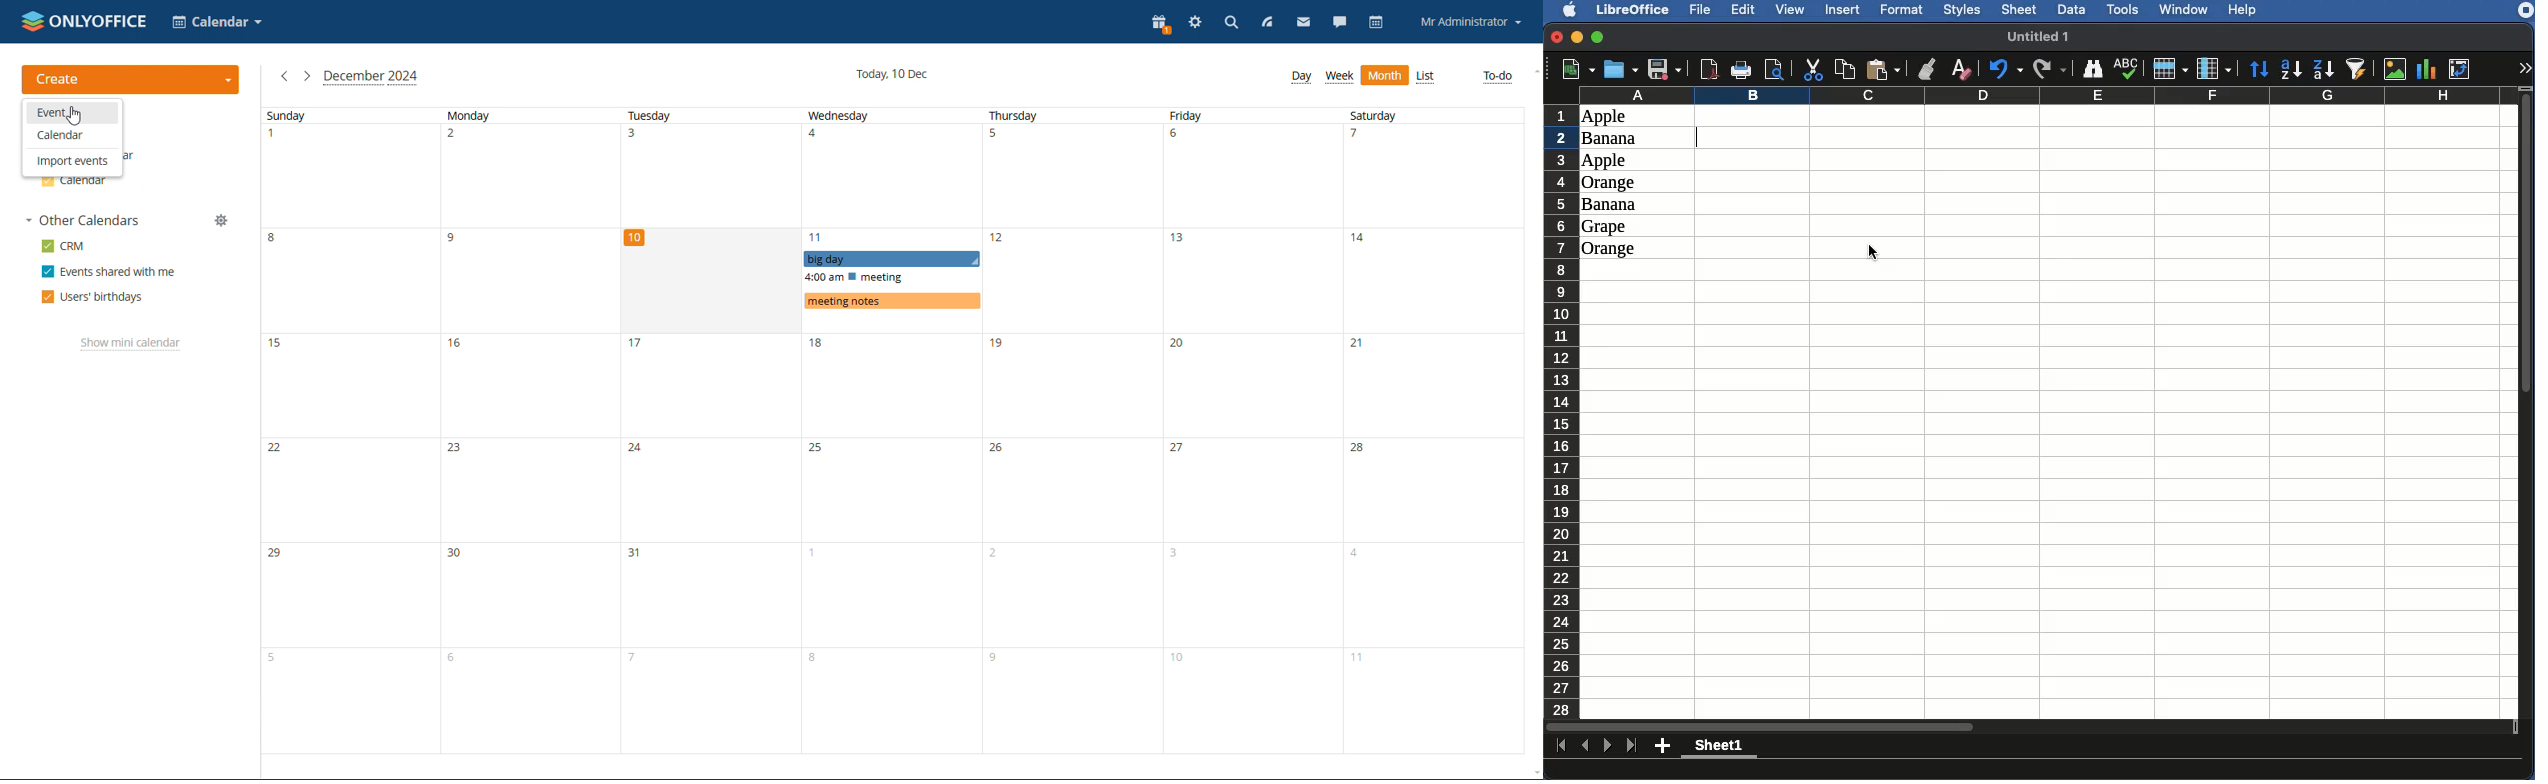 This screenshot has height=784, width=2548. What do you see at coordinates (2020, 10) in the screenshot?
I see `Sheet` at bounding box center [2020, 10].